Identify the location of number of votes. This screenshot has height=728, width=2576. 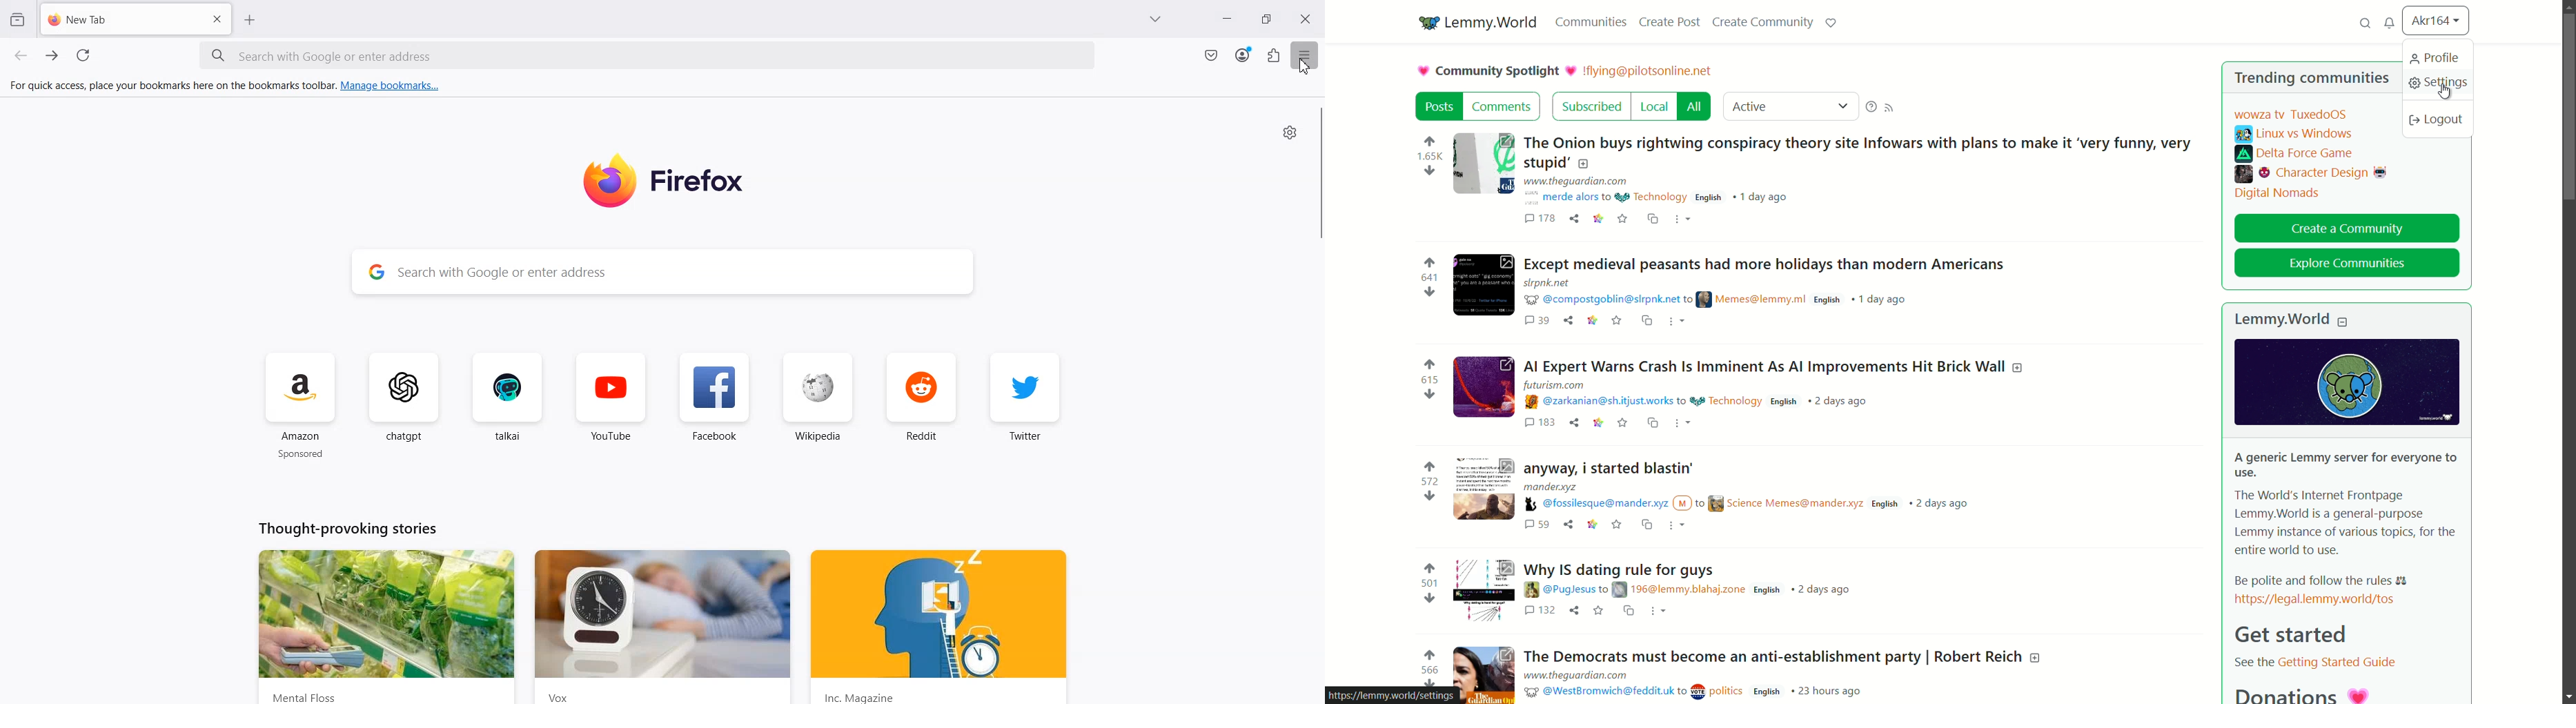
(1430, 481).